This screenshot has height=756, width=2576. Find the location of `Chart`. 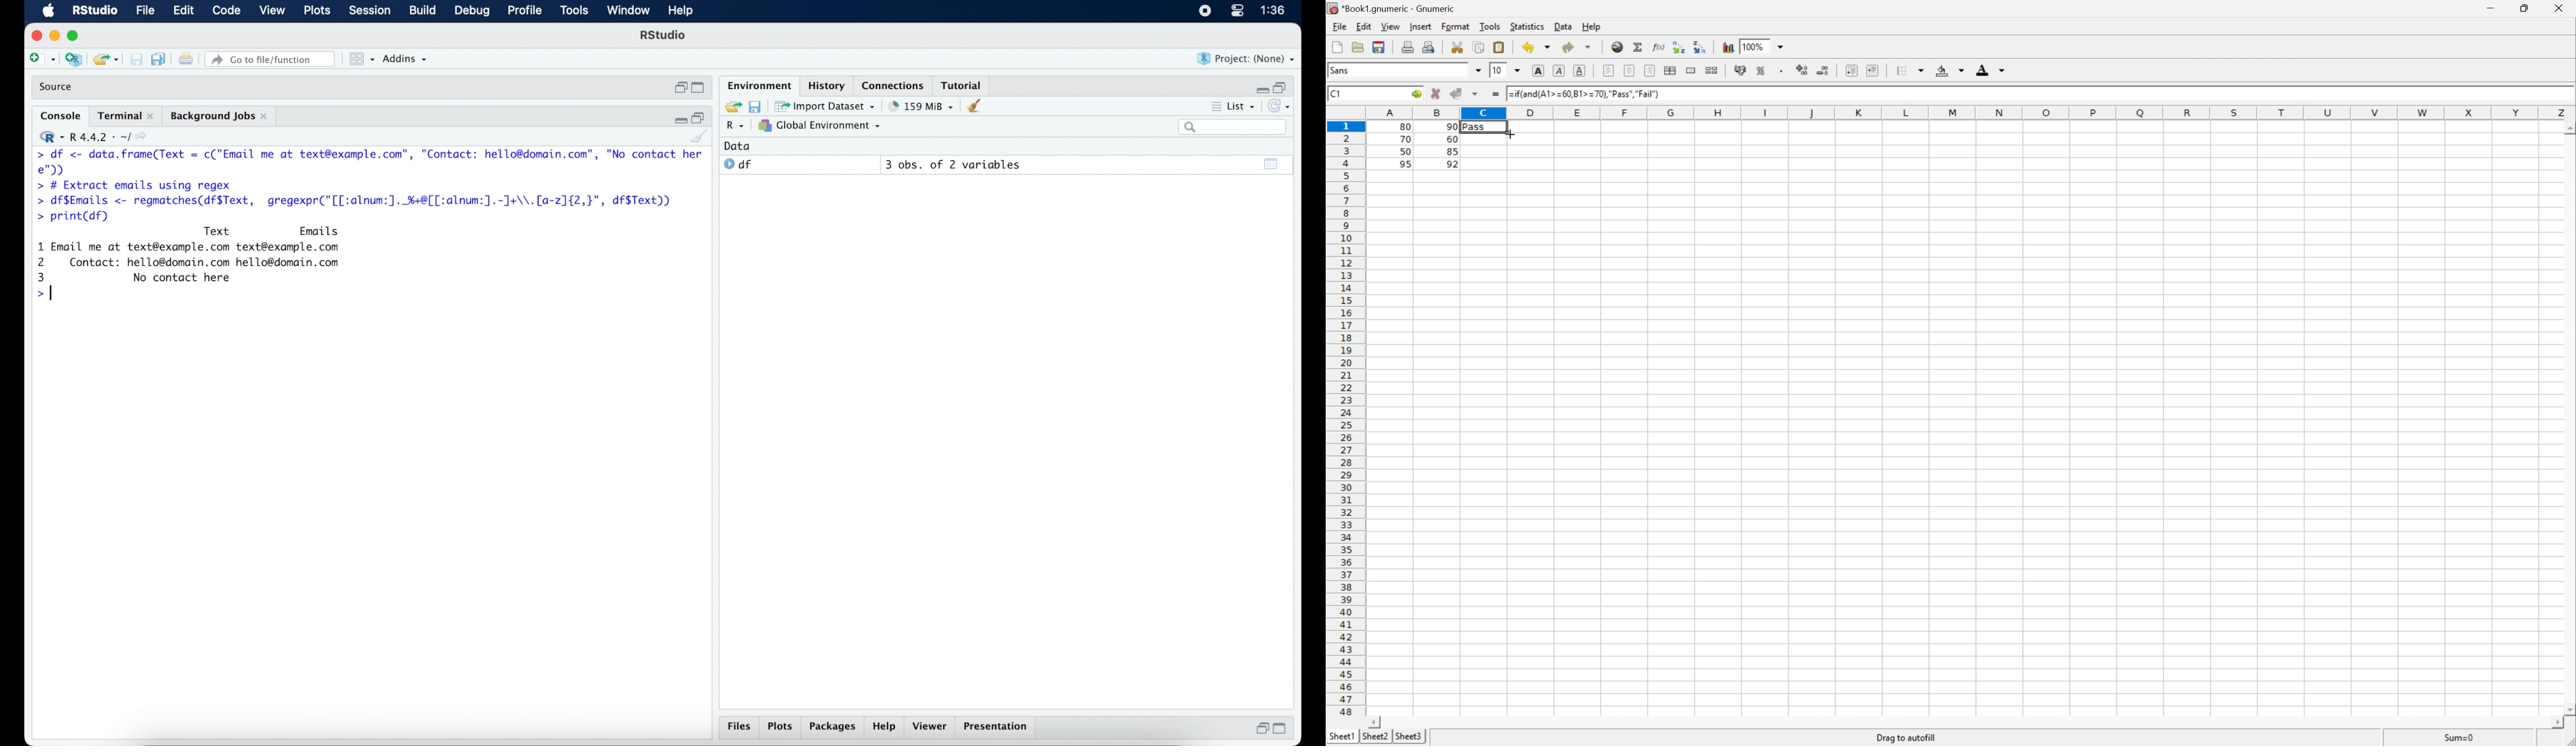

Chart is located at coordinates (1726, 47).